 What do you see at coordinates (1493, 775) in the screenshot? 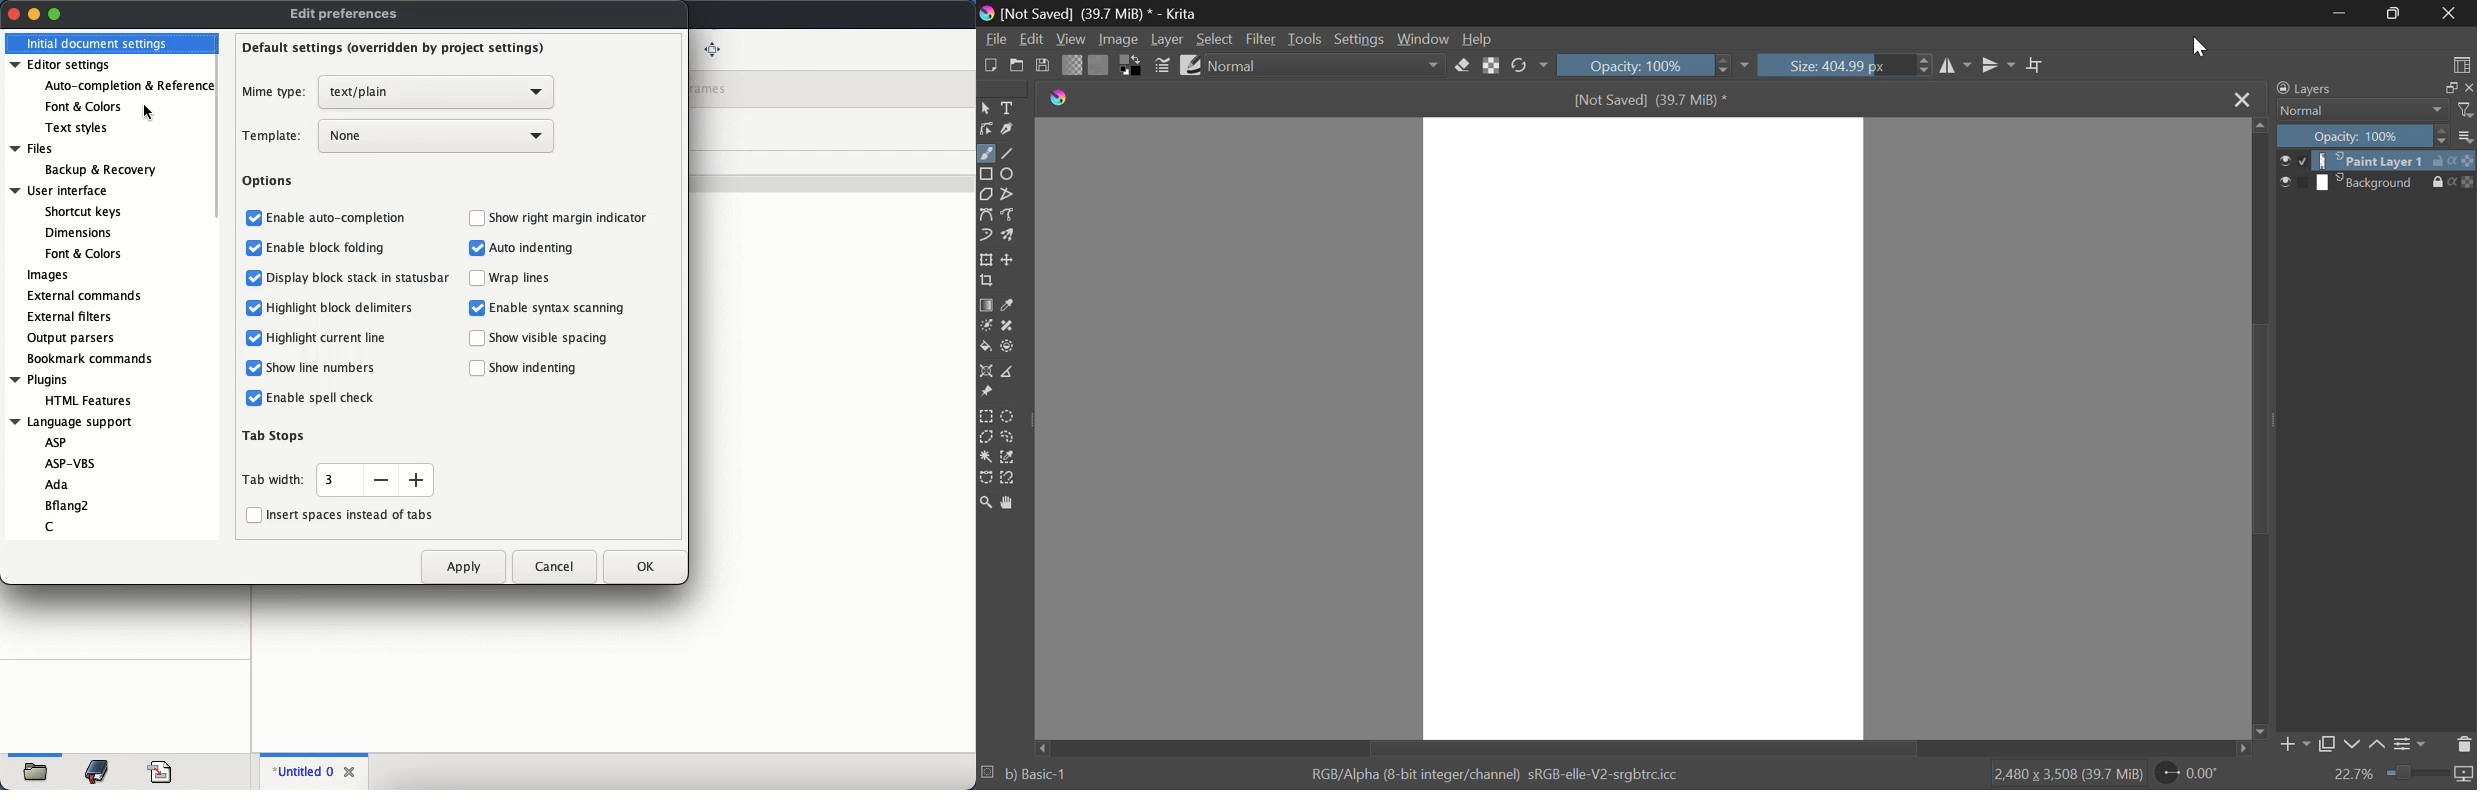
I see `Color Information` at bounding box center [1493, 775].